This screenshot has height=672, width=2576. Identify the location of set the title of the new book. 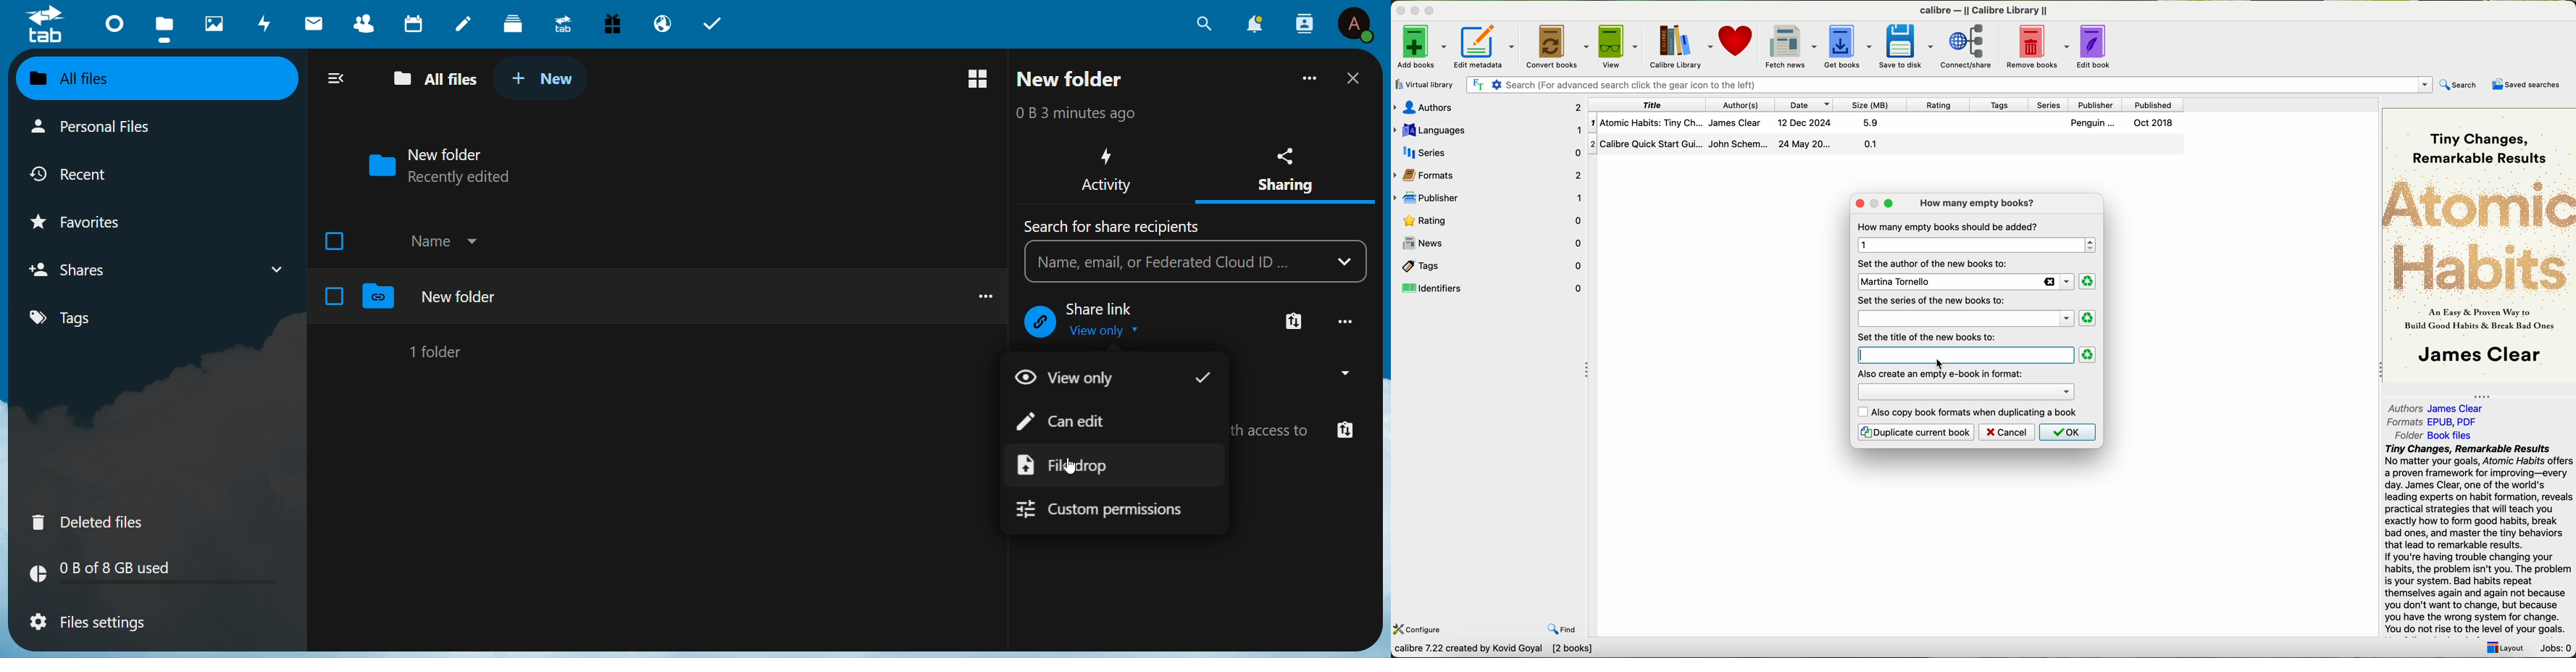
(1930, 336).